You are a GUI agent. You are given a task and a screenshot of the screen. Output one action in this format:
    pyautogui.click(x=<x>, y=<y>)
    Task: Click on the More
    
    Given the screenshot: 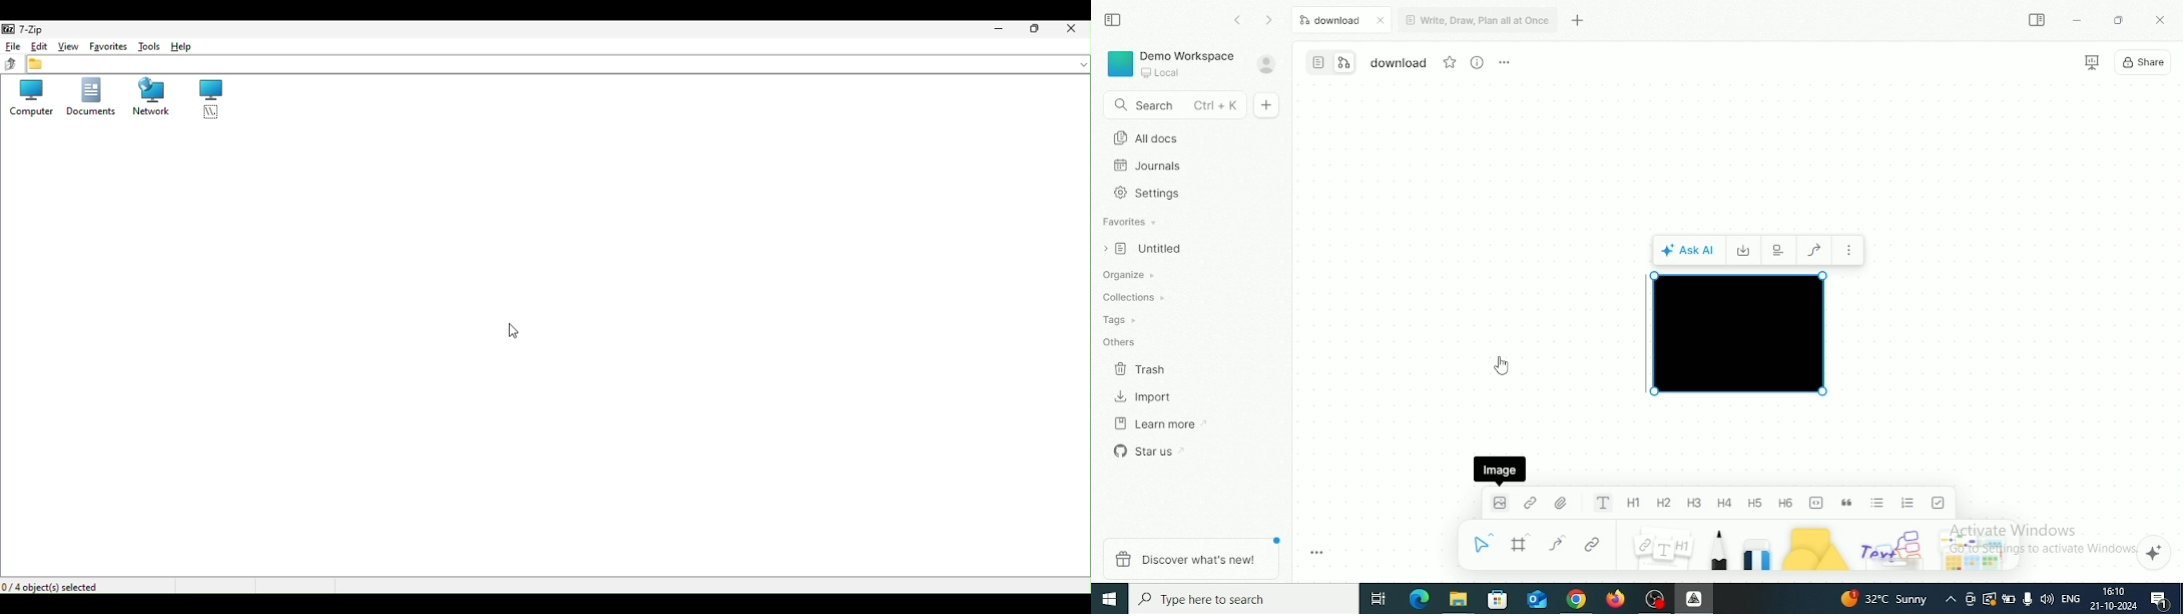 What is the action you would take?
    pyautogui.click(x=1505, y=62)
    